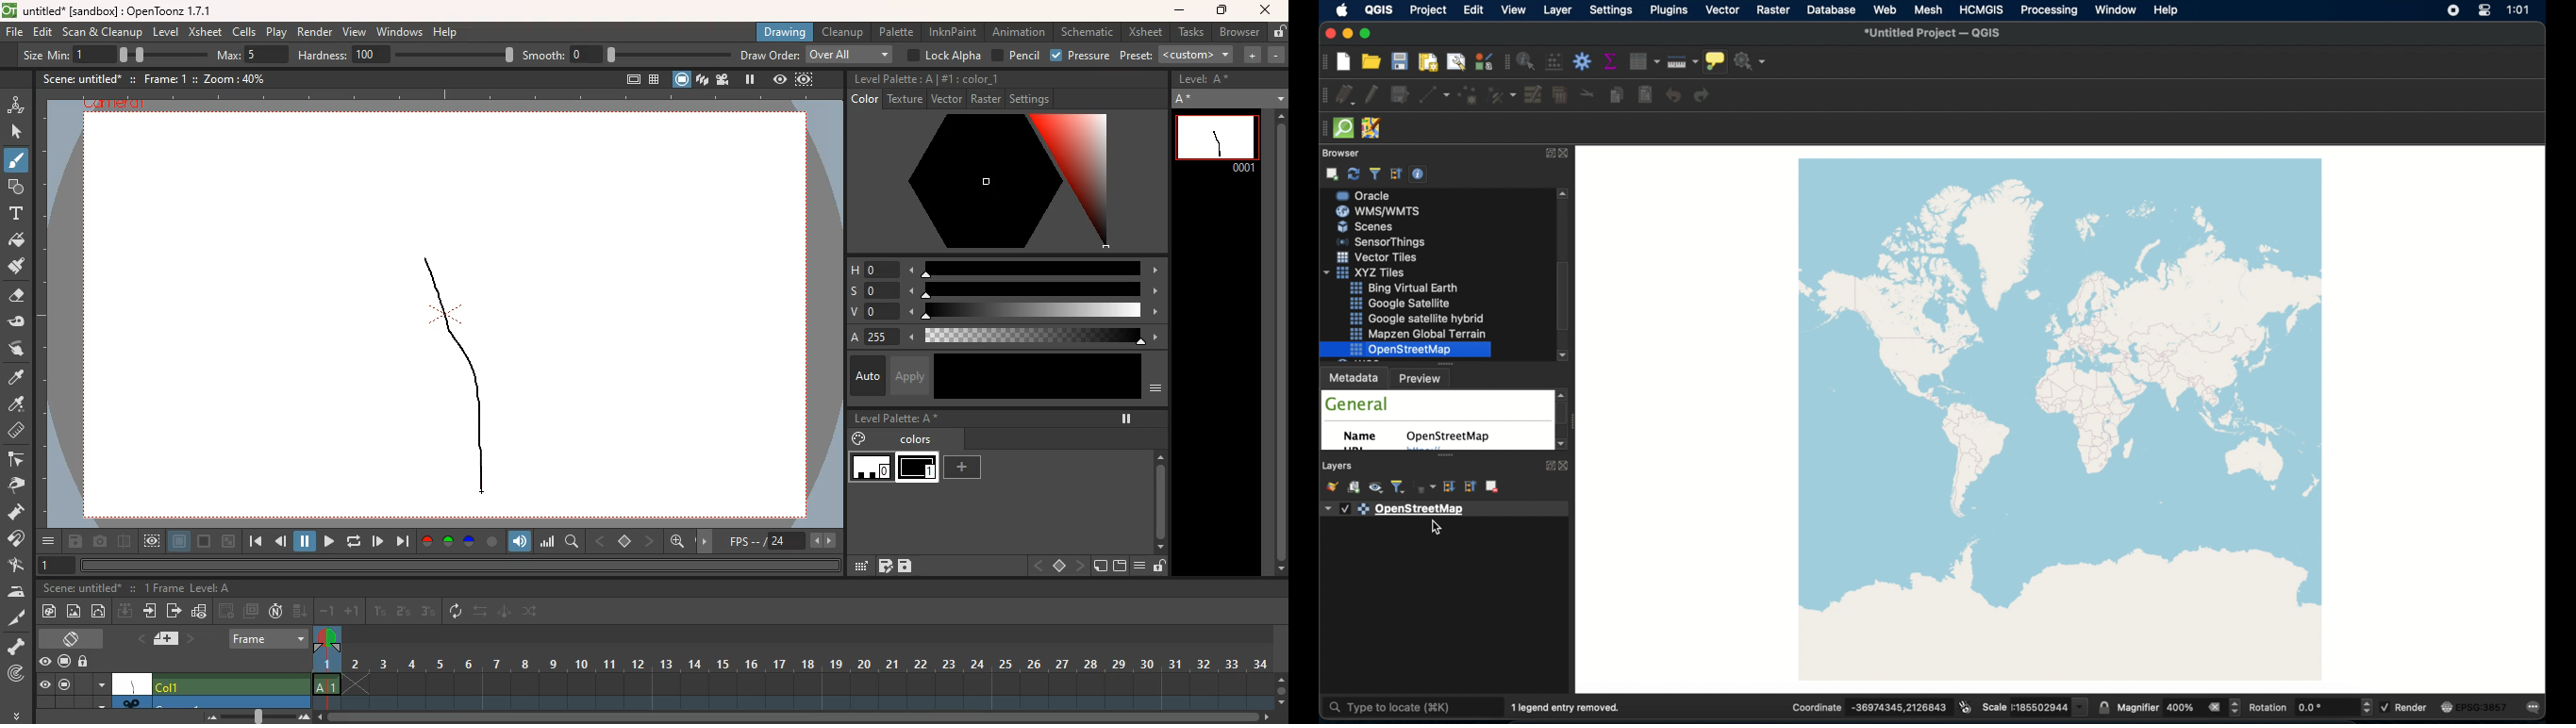 The height and width of the screenshot is (728, 2576). What do you see at coordinates (917, 441) in the screenshot?
I see `colors` at bounding box center [917, 441].